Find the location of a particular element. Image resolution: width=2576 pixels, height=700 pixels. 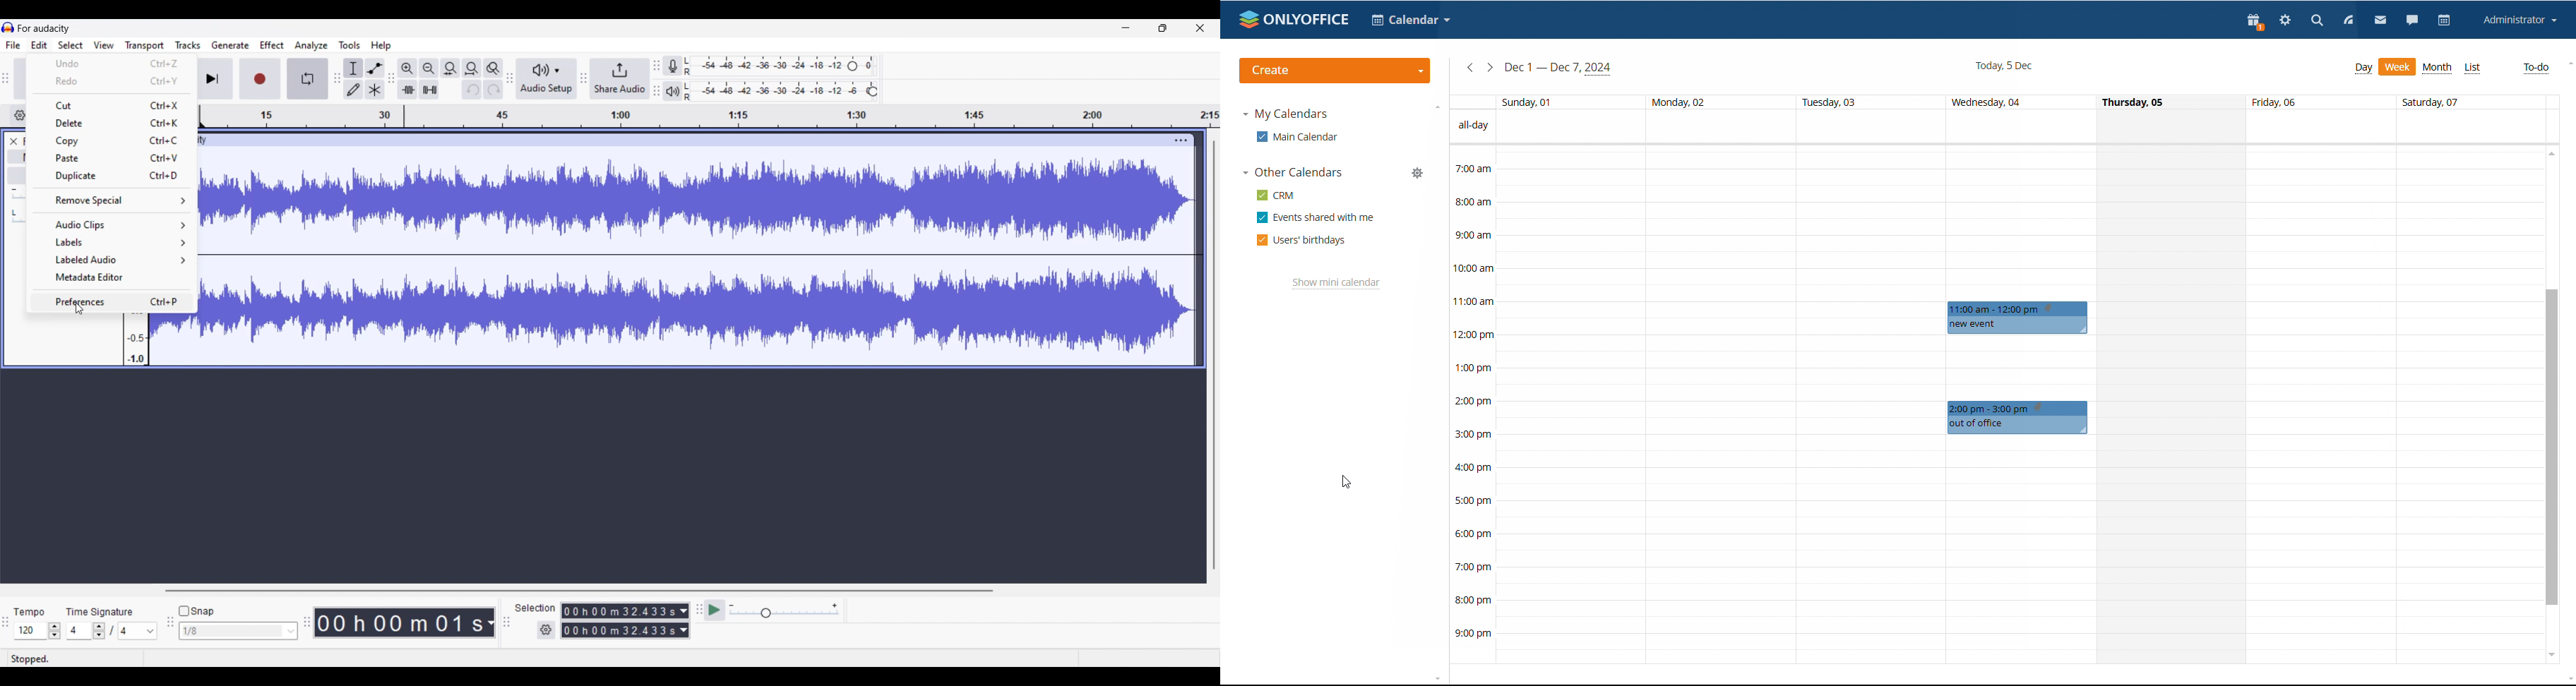

Options for max. time signature is located at coordinates (138, 631).